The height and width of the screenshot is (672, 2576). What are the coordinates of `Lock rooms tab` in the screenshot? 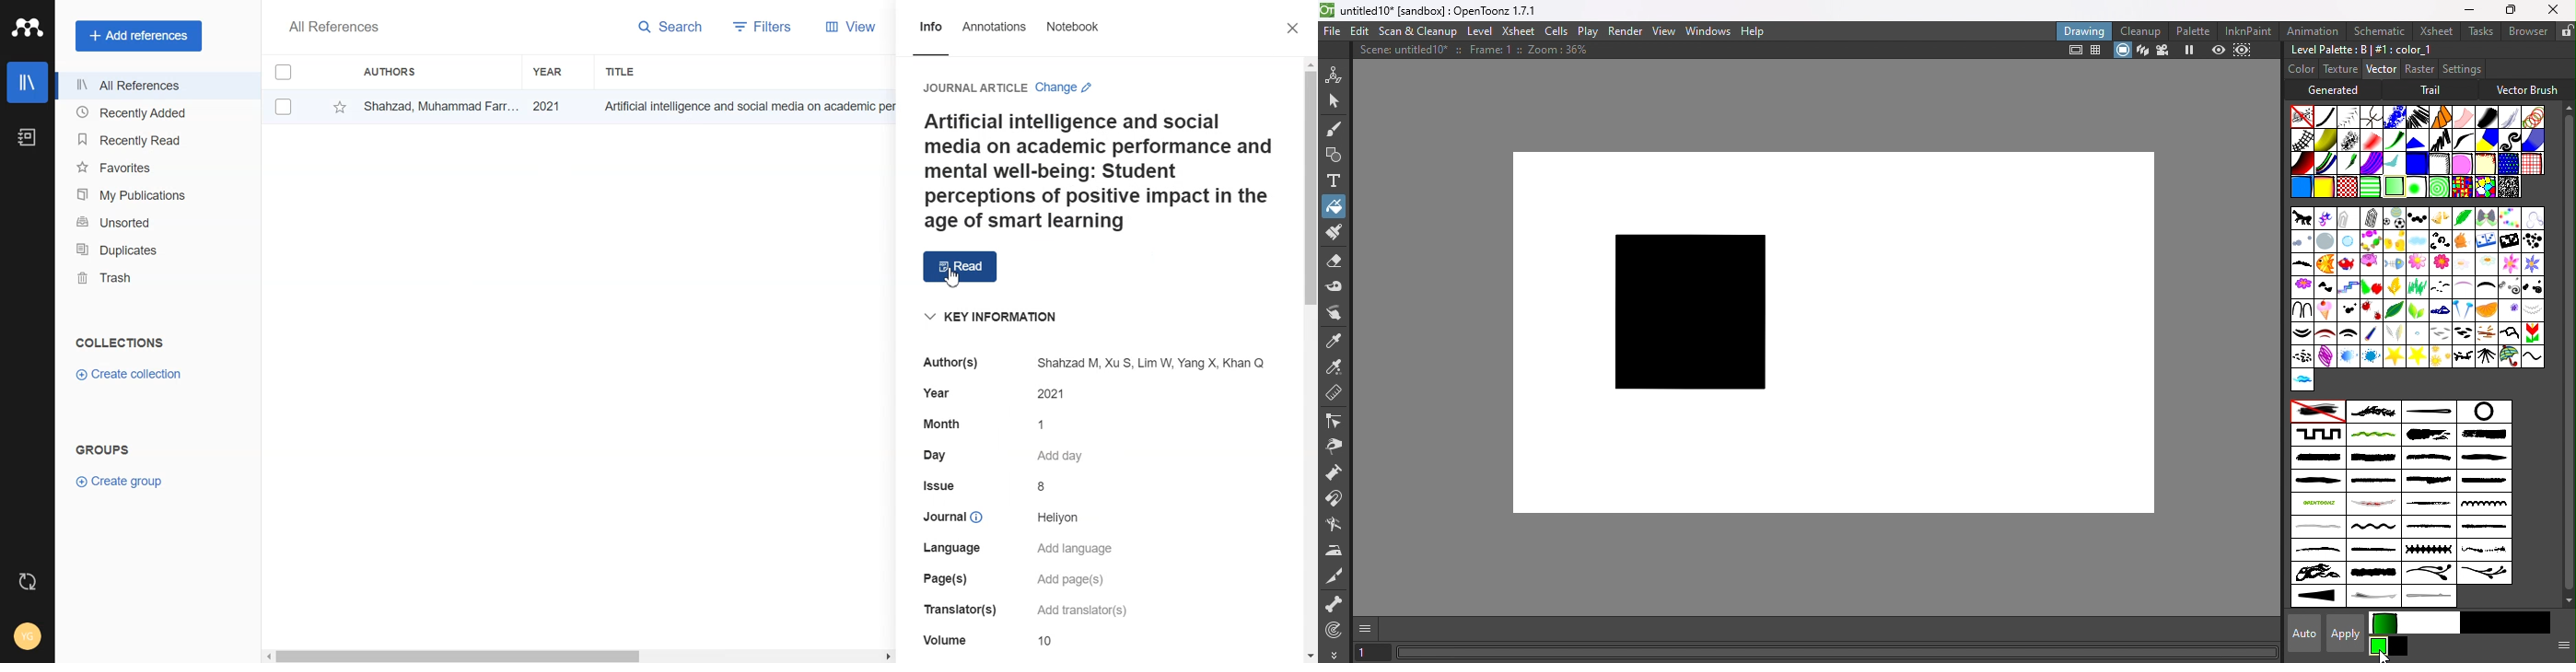 It's located at (2567, 30).